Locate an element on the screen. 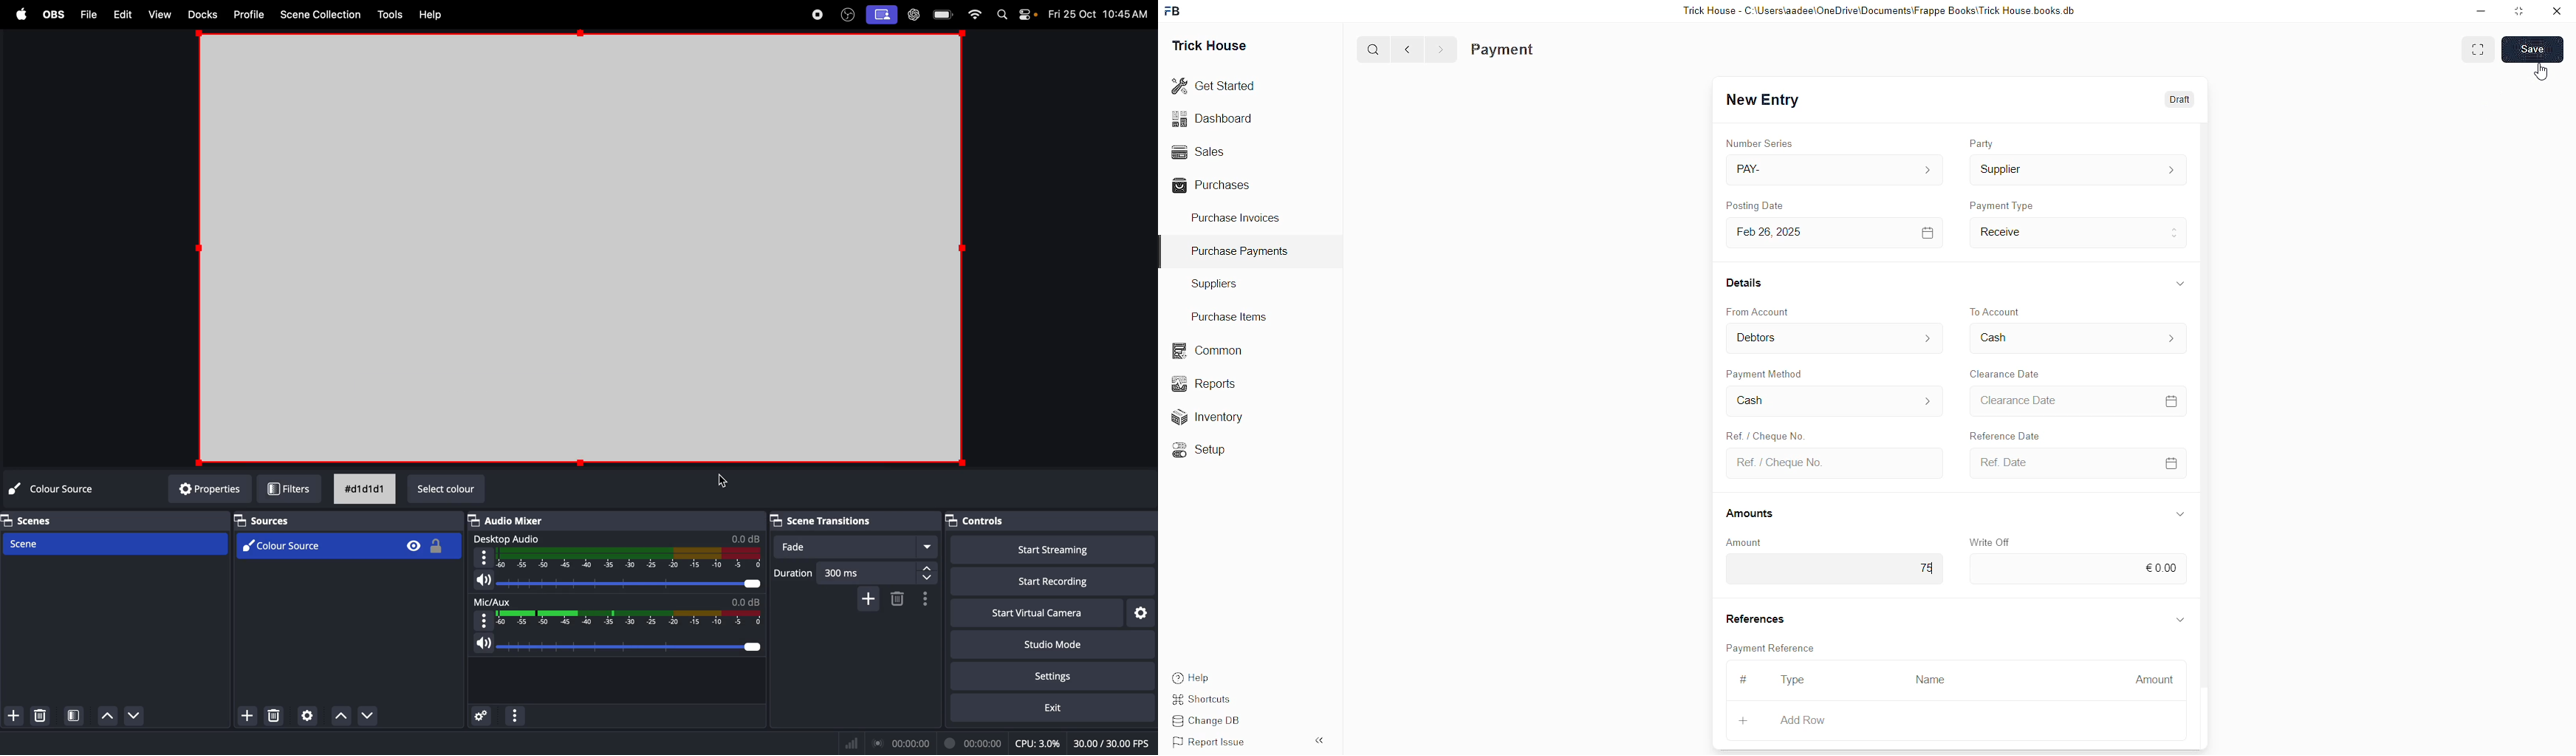 The height and width of the screenshot is (756, 2576). Signal is located at coordinates (854, 743).